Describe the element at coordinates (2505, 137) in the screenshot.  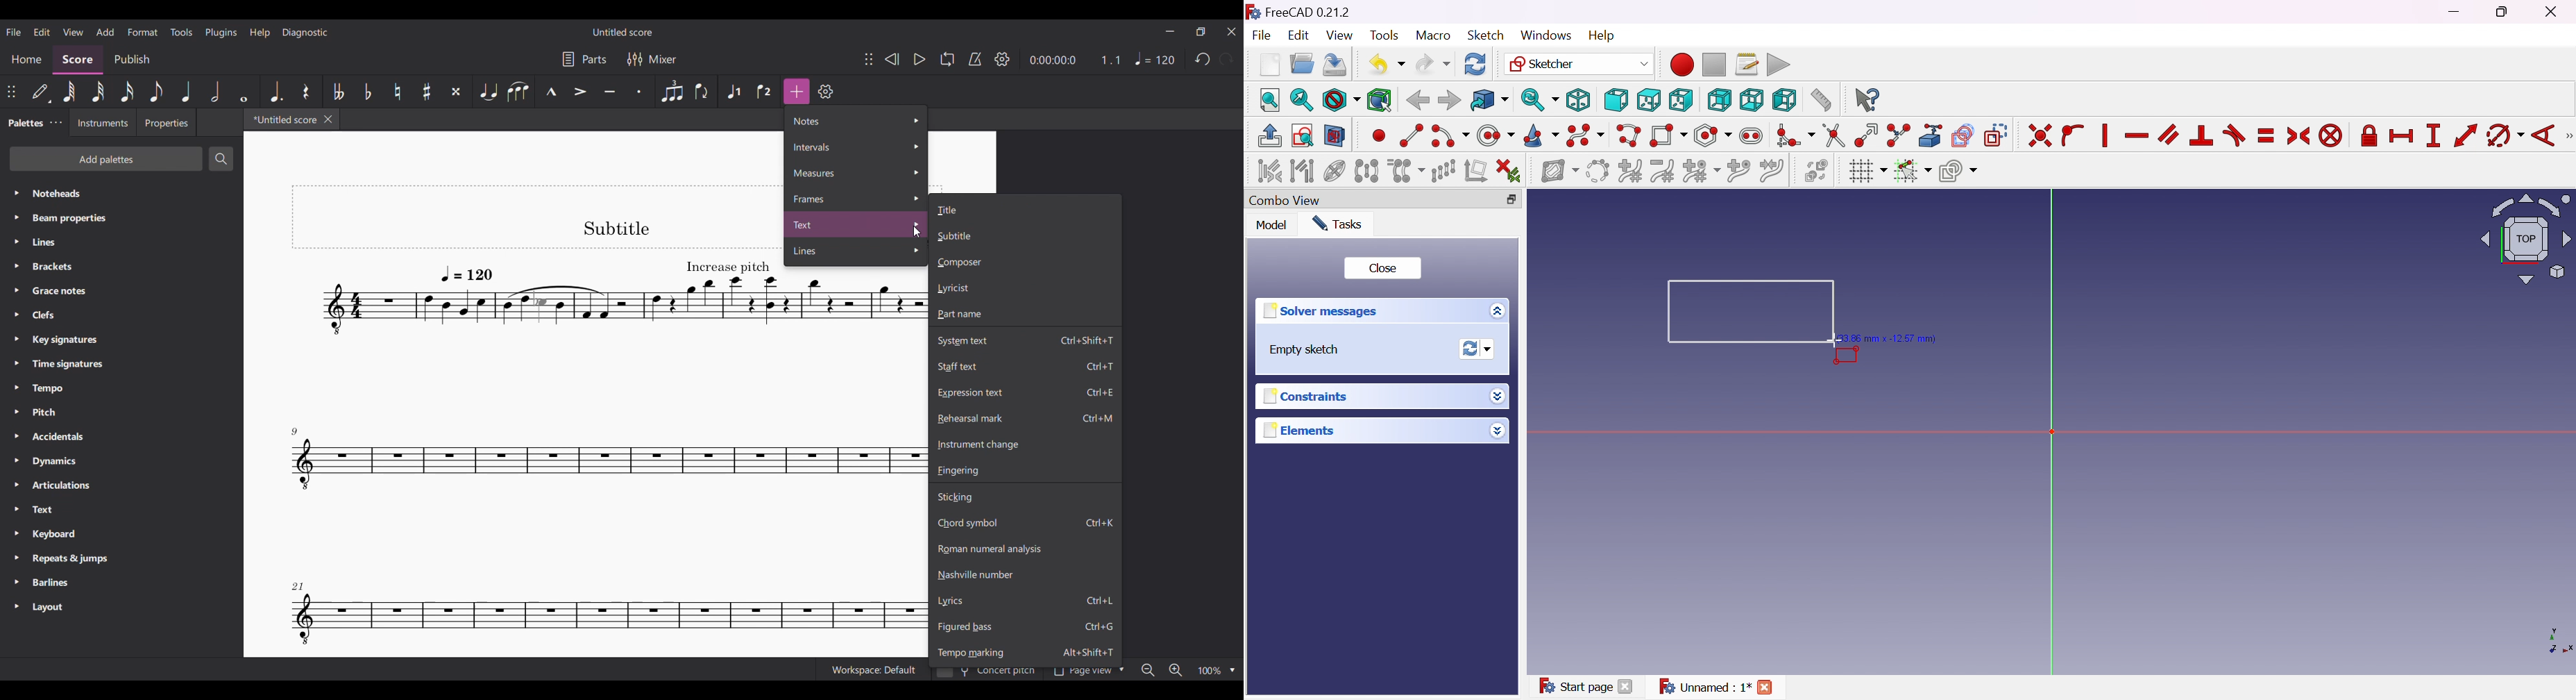
I see `Constrain arc or circle` at that location.